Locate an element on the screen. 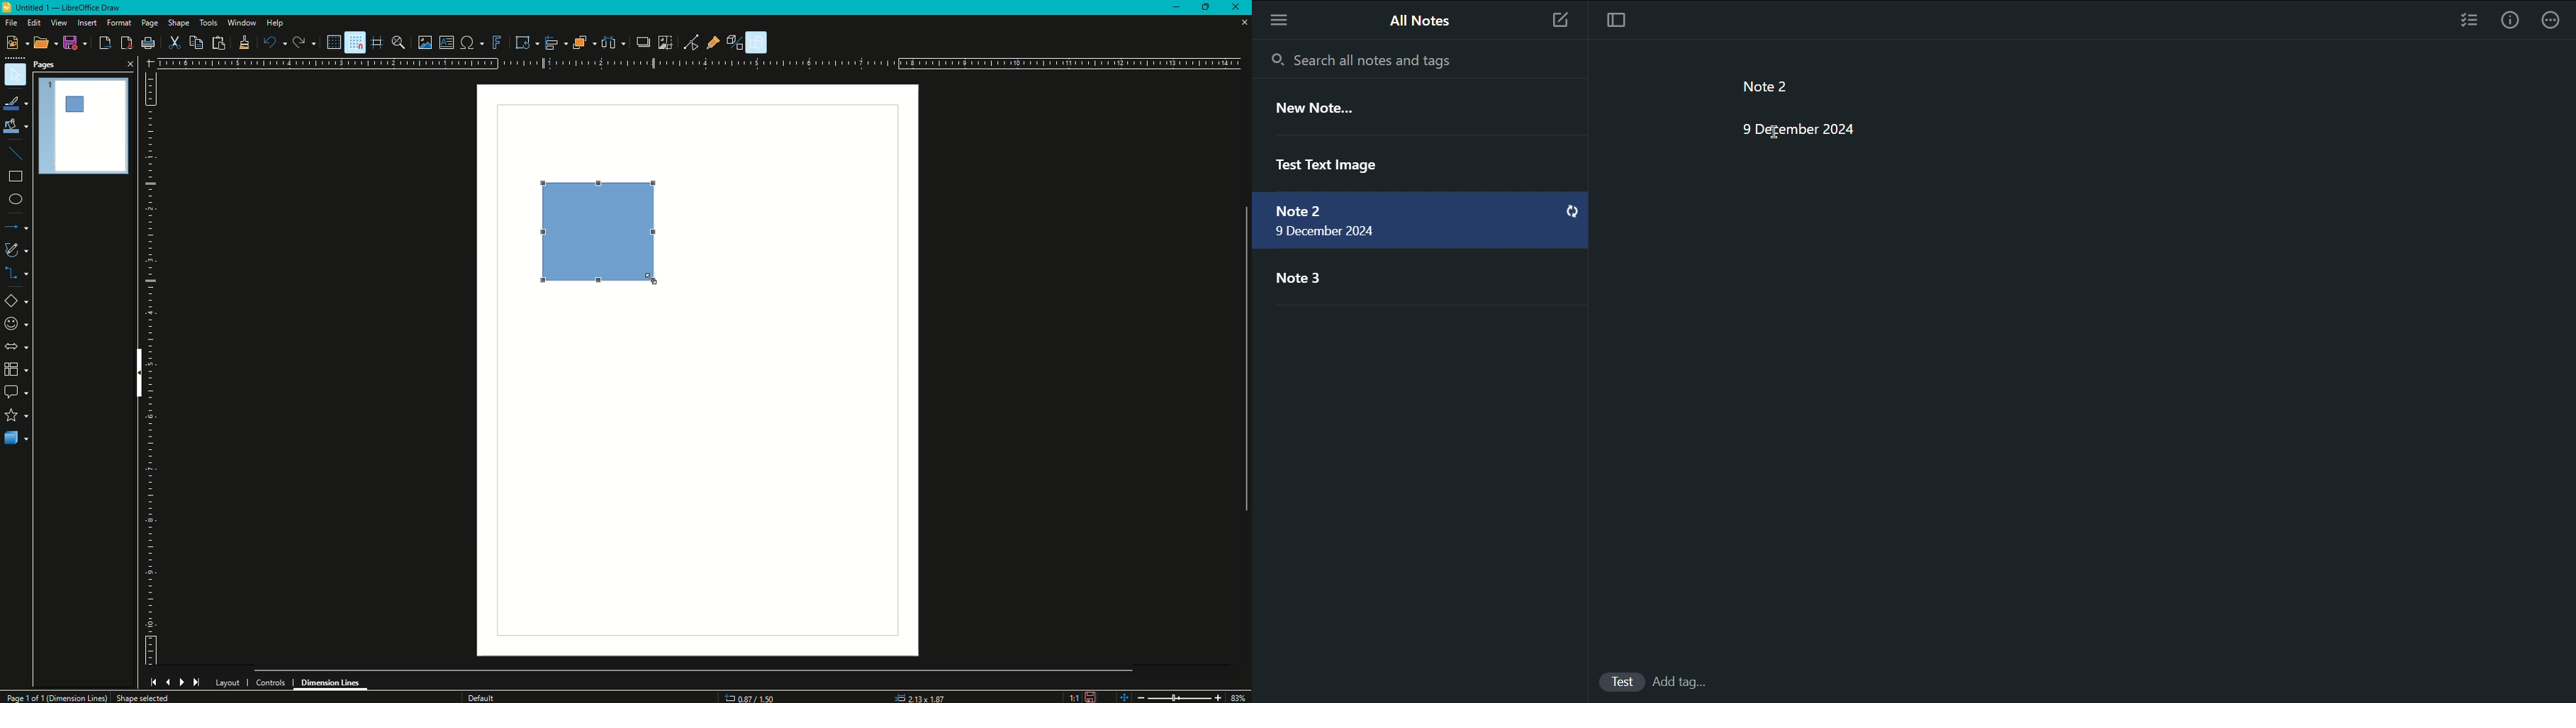  Info is located at coordinates (2510, 19).